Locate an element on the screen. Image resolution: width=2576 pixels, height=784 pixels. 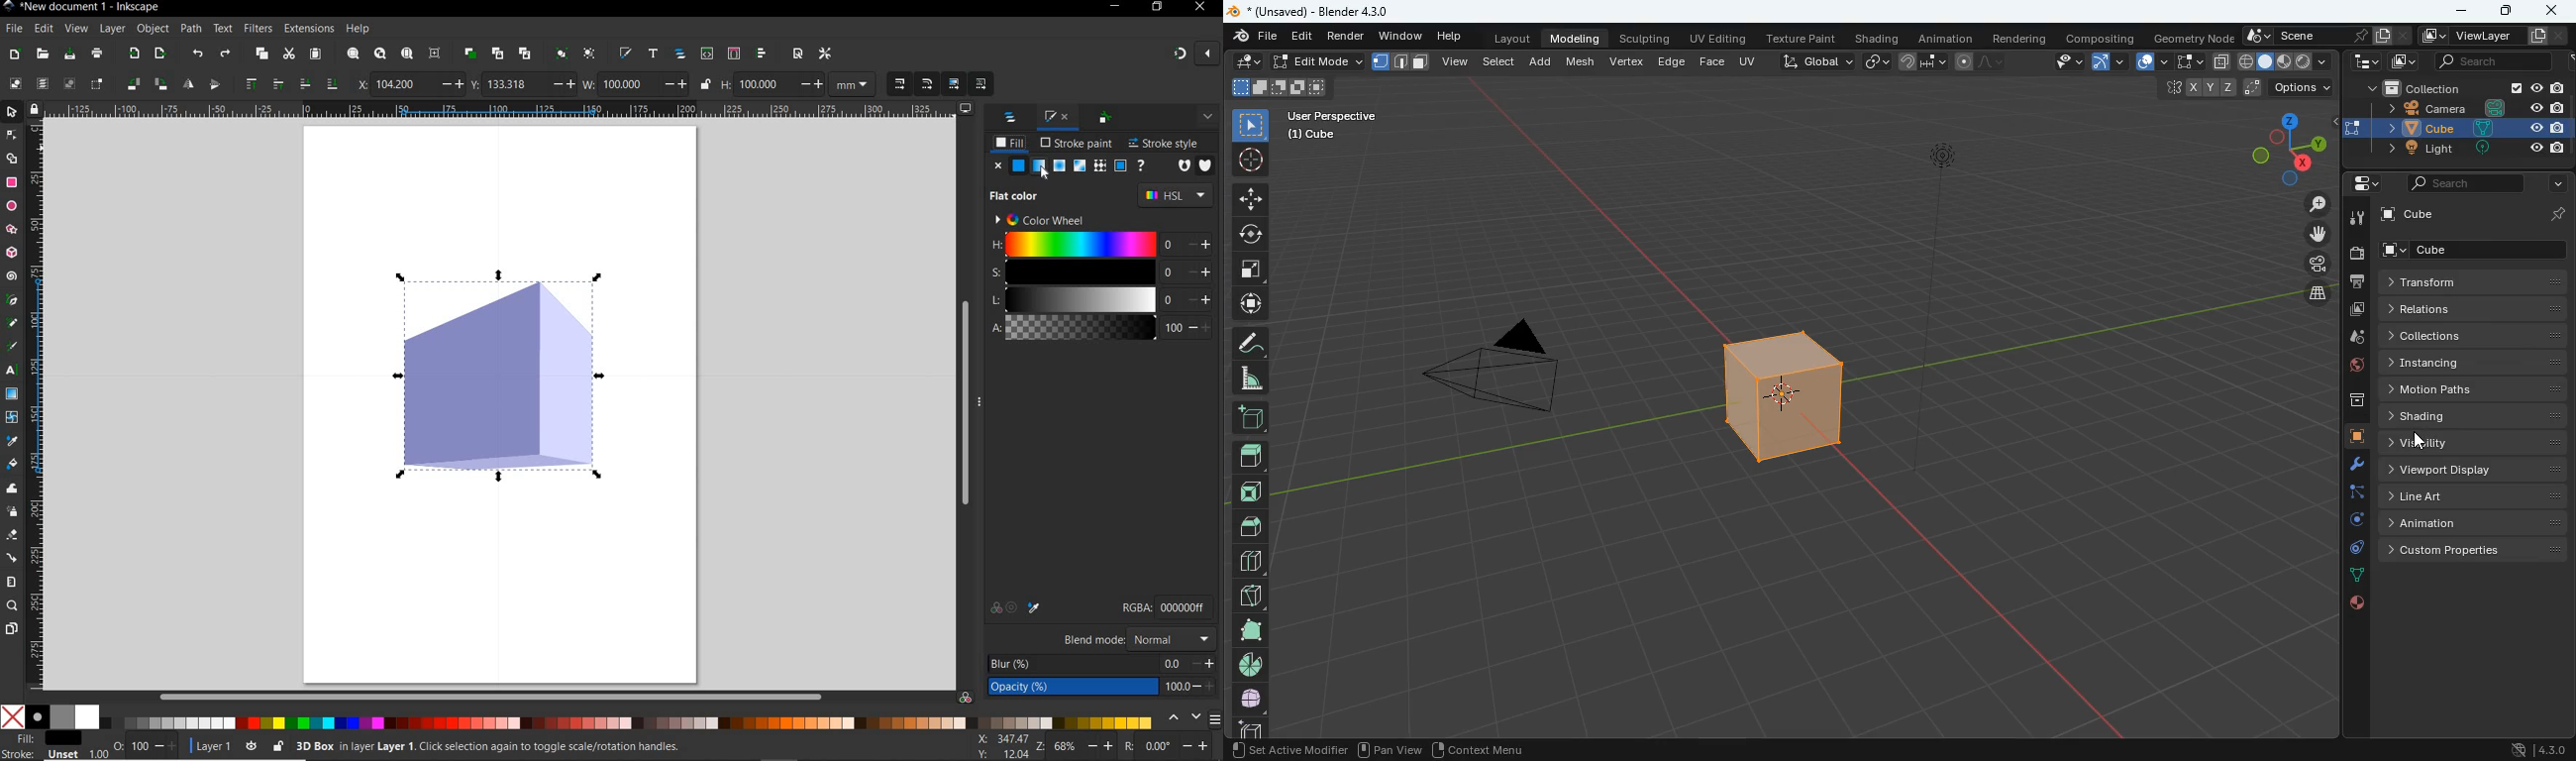
REDO is located at coordinates (226, 55).